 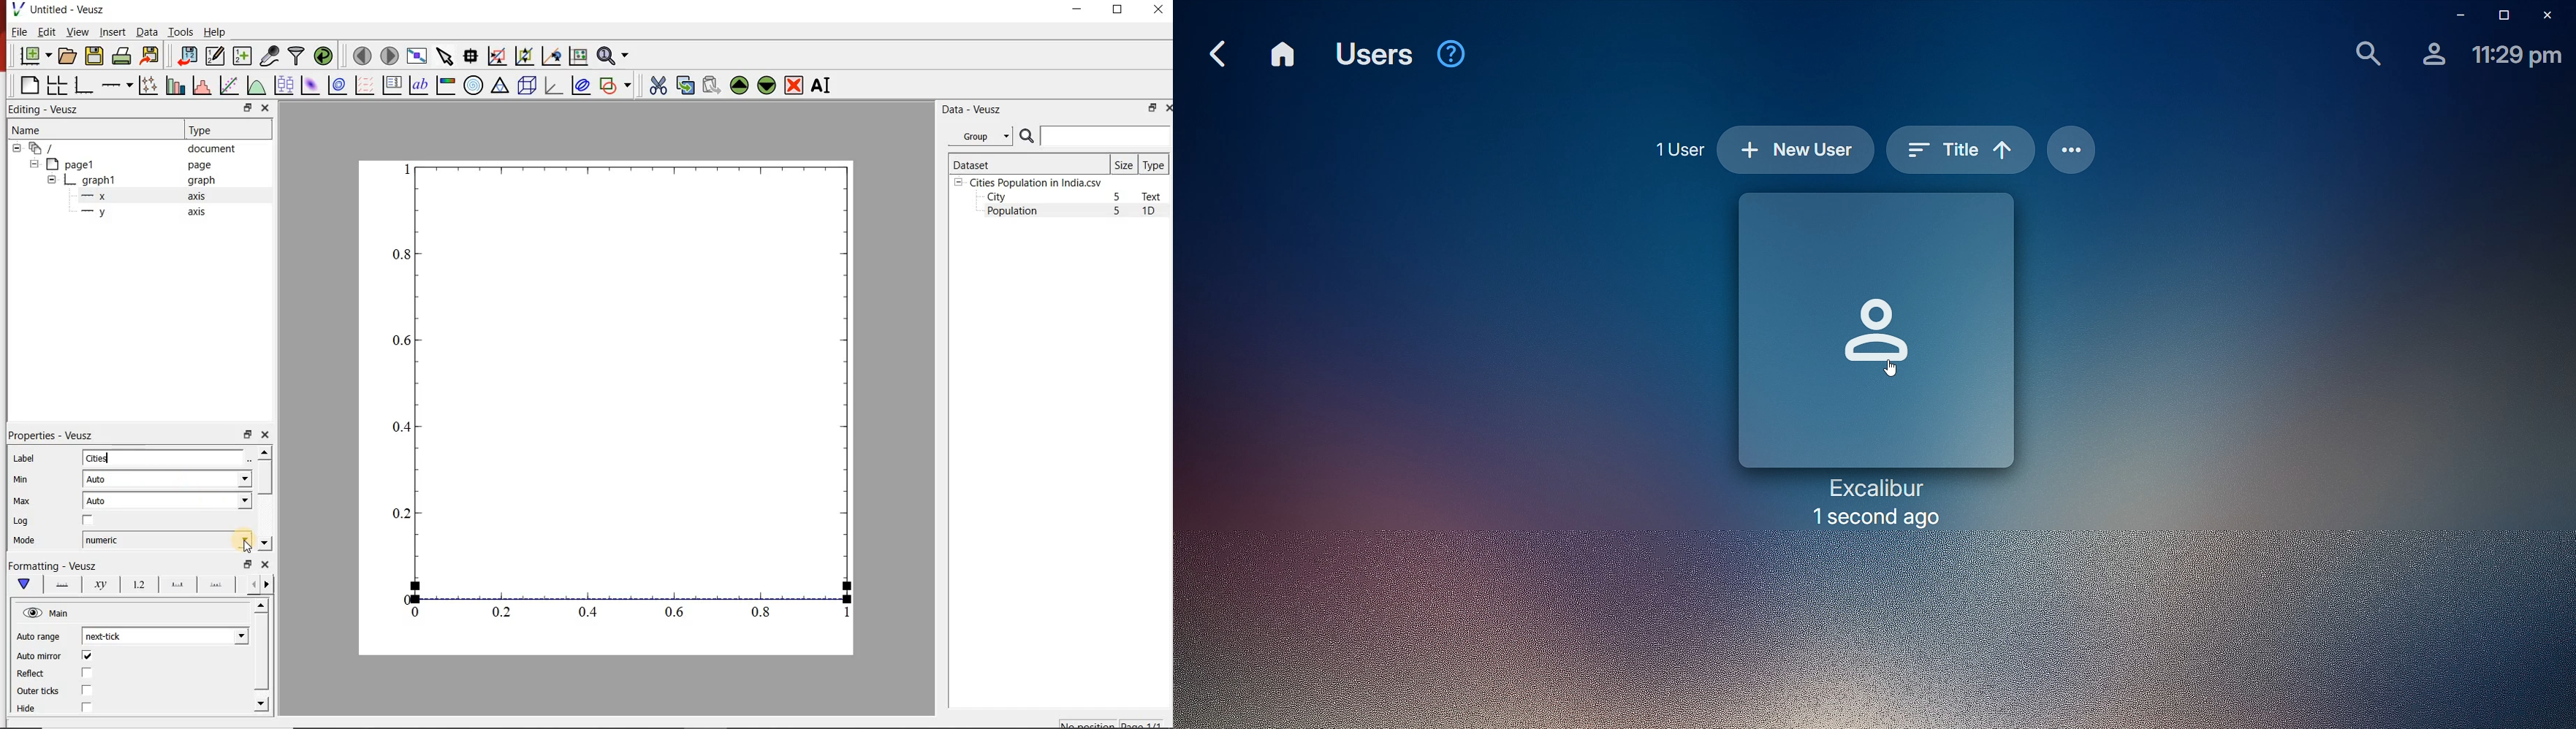 What do you see at coordinates (997, 197) in the screenshot?
I see `City` at bounding box center [997, 197].